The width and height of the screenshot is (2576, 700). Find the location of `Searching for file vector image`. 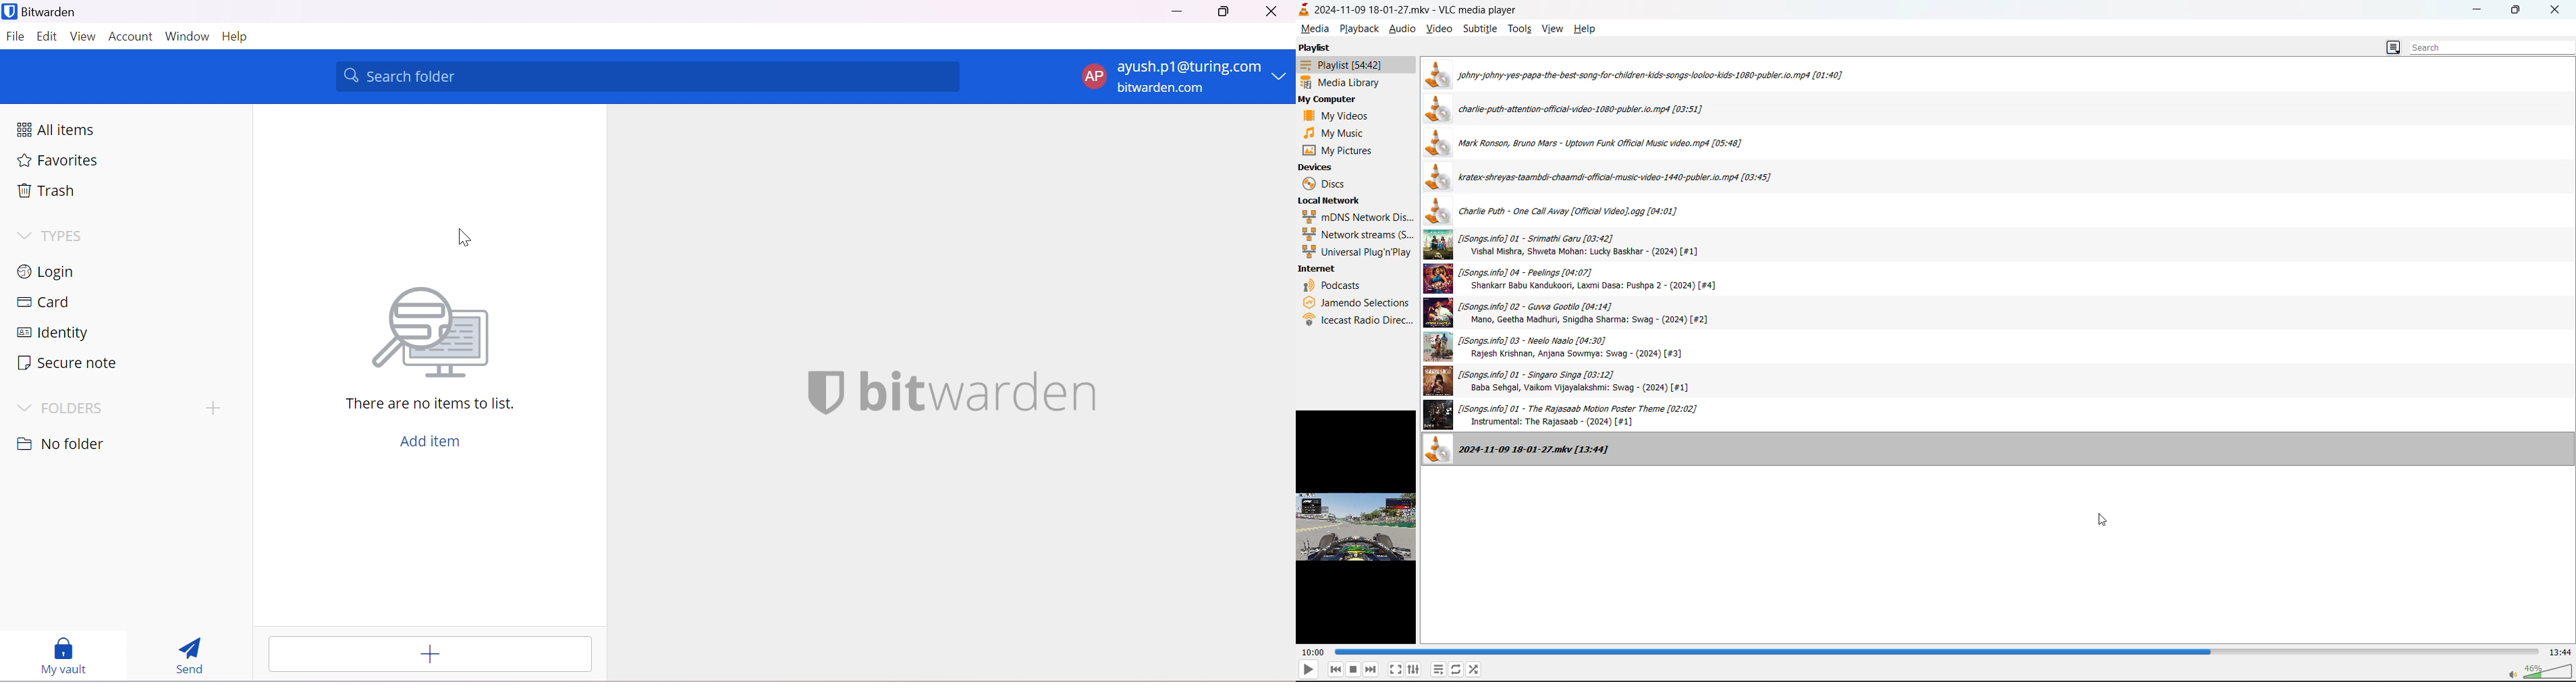

Searching for file vector image is located at coordinates (435, 335).